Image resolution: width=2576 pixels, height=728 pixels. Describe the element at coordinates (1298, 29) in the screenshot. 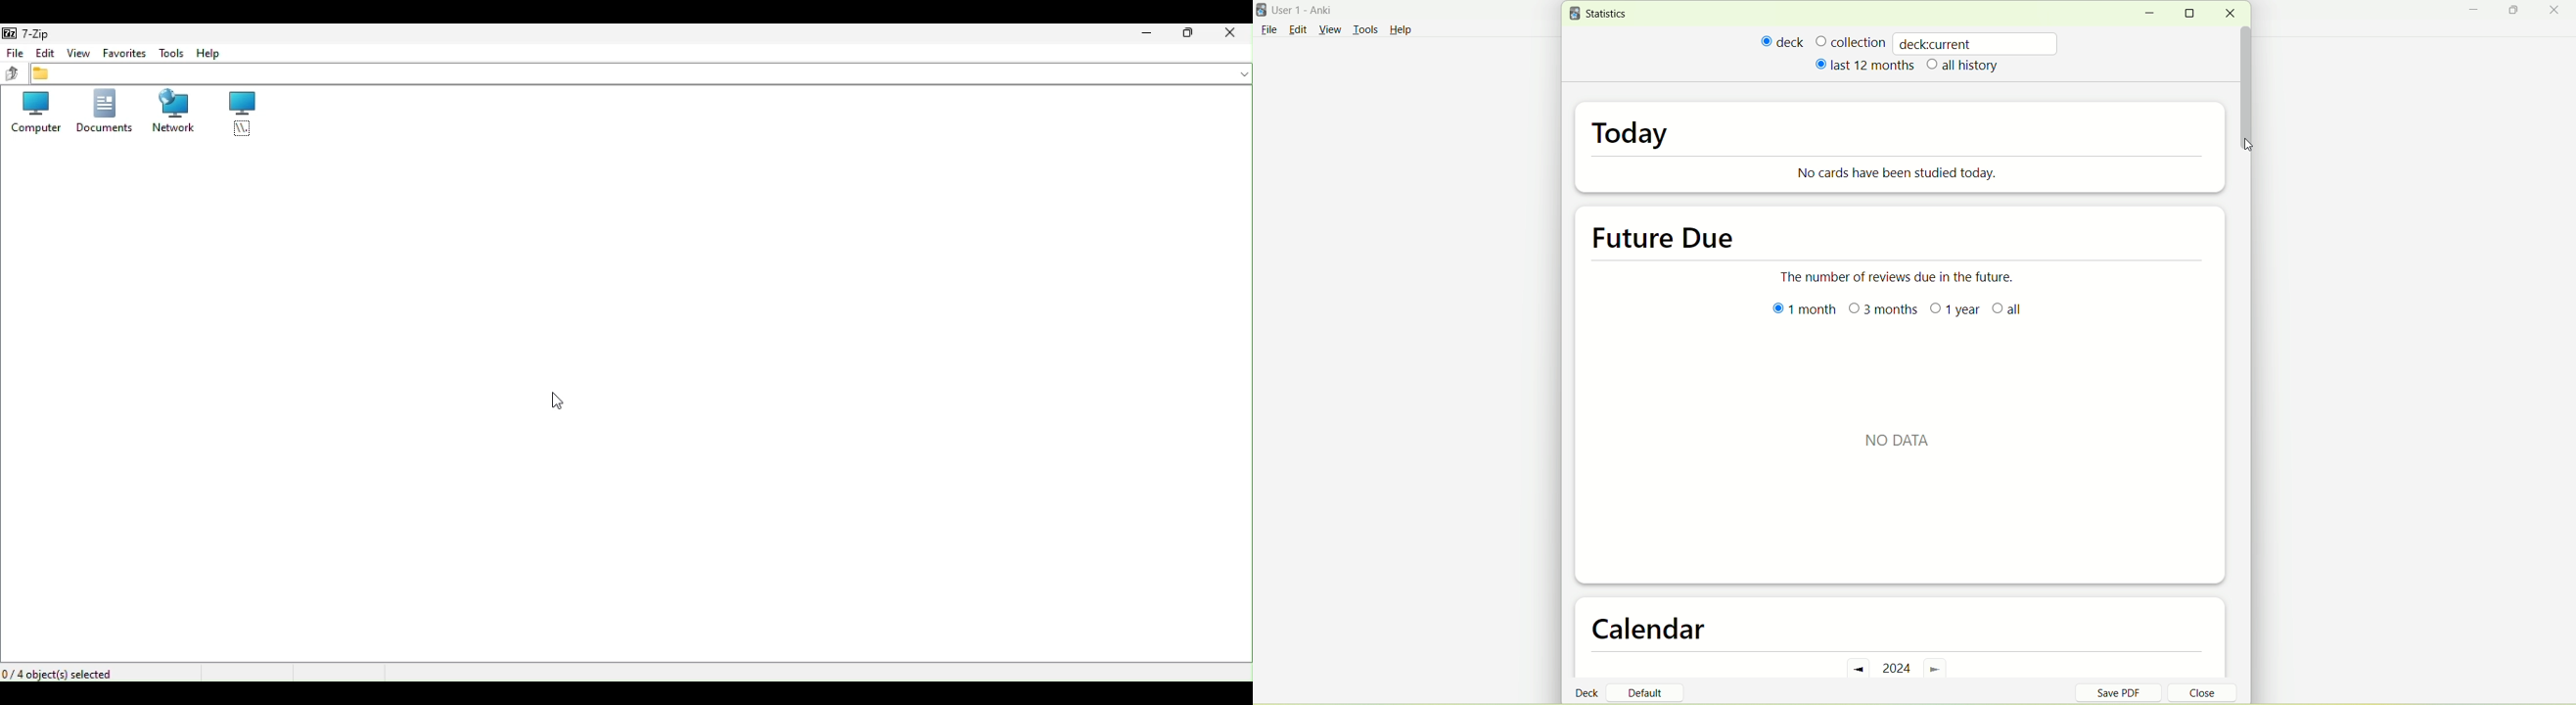

I see `edit` at that location.